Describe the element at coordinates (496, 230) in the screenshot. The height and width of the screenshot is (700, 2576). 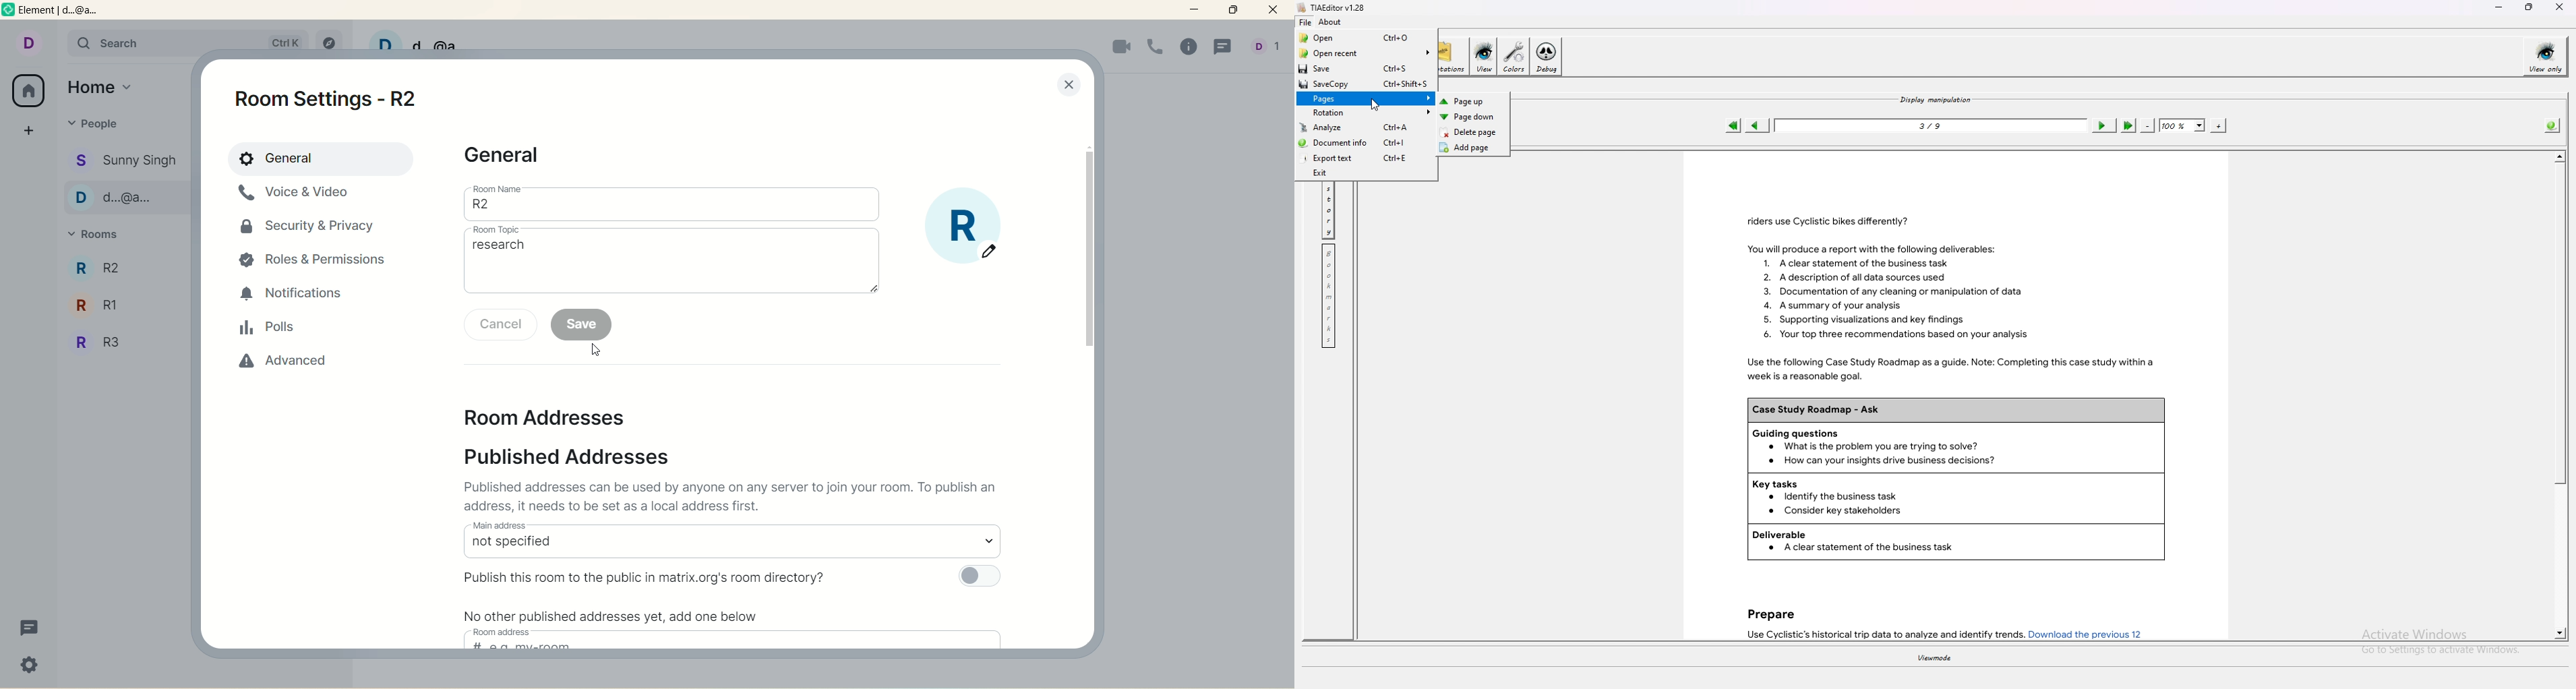
I see `room topic` at that location.